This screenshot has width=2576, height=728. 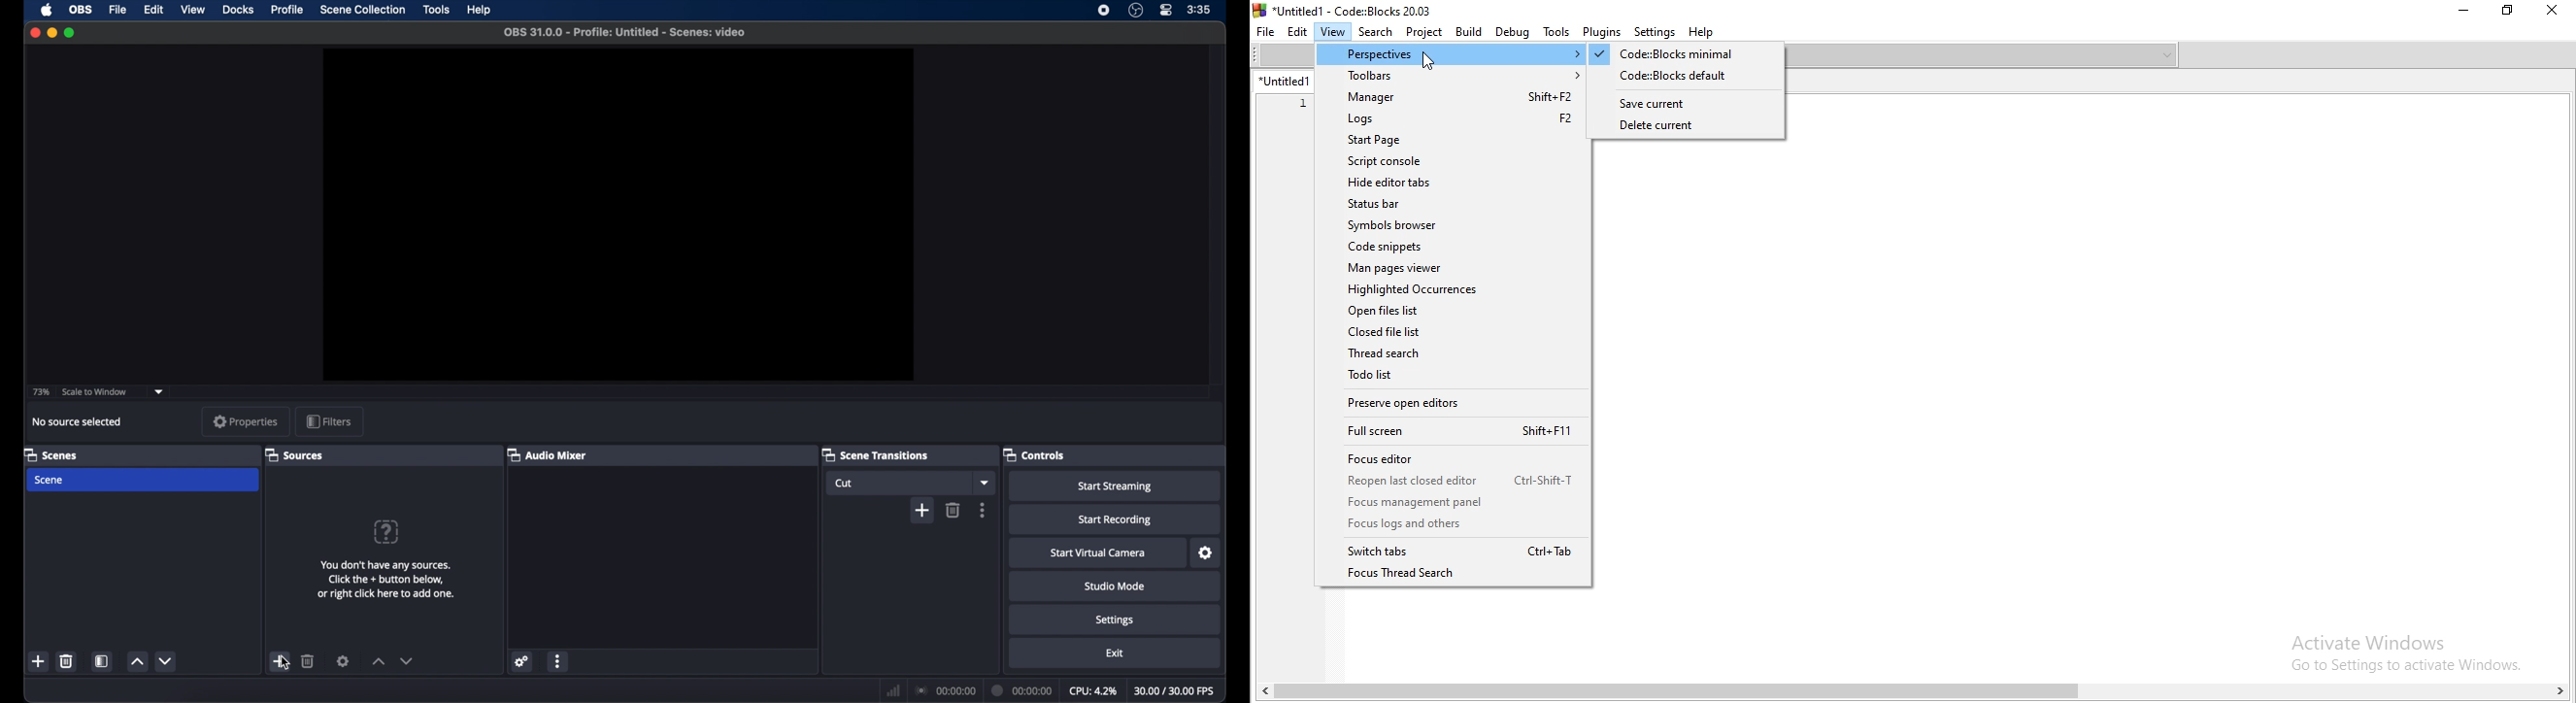 What do you see at coordinates (343, 661) in the screenshot?
I see `settings` at bounding box center [343, 661].